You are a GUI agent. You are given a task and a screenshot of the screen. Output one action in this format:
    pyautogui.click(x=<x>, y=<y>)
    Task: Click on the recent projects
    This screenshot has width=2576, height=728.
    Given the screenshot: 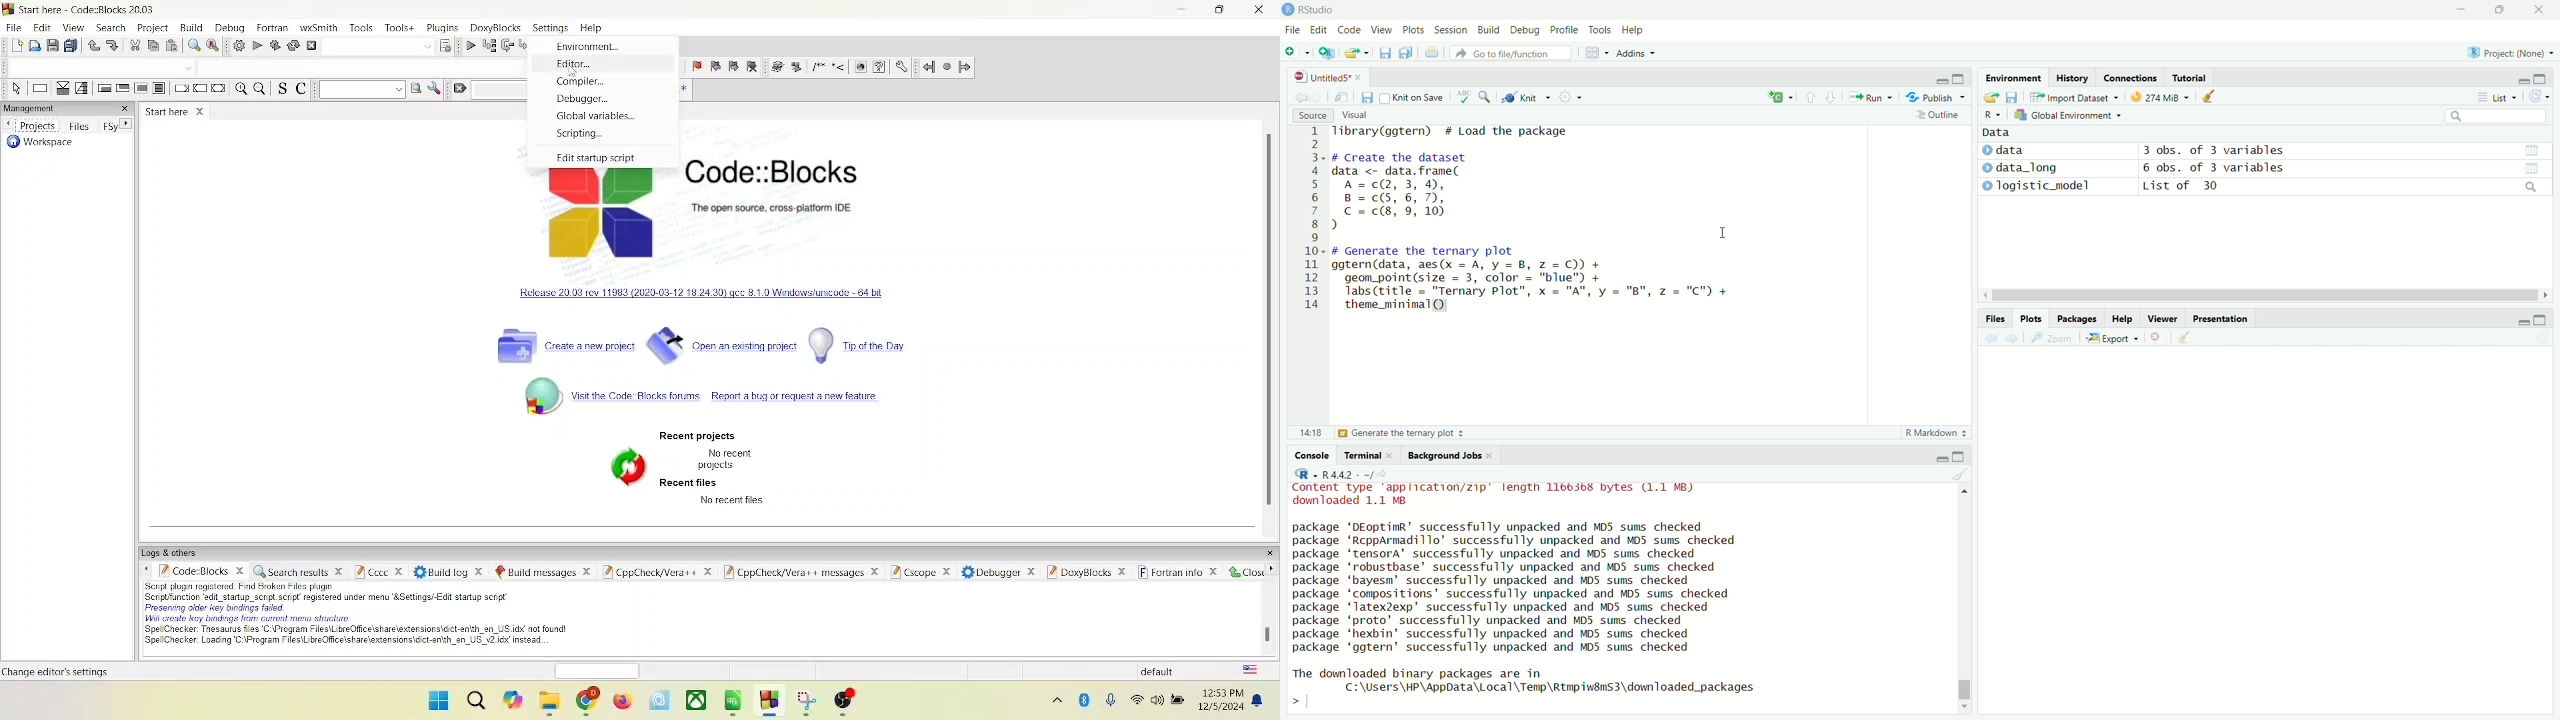 What is the action you would take?
    pyautogui.click(x=701, y=435)
    